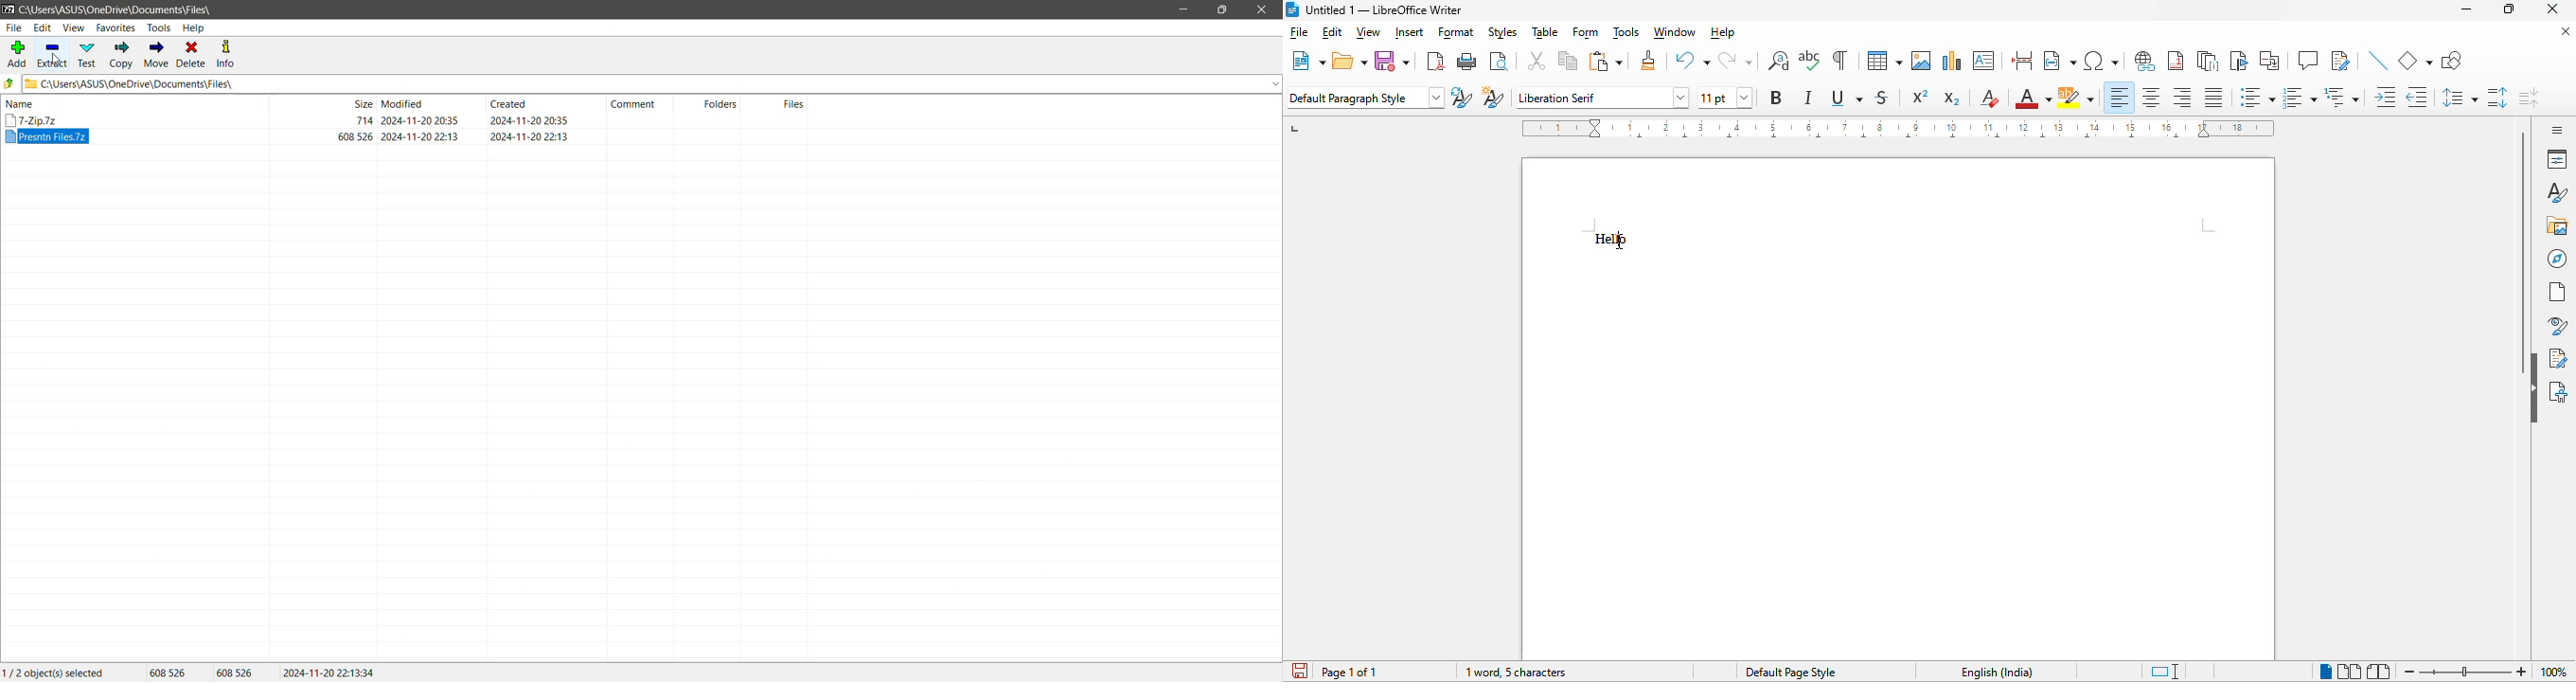 This screenshot has width=2576, height=700. What do you see at coordinates (1809, 99) in the screenshot?
I see `italic` at bounding box center [1809, 99].